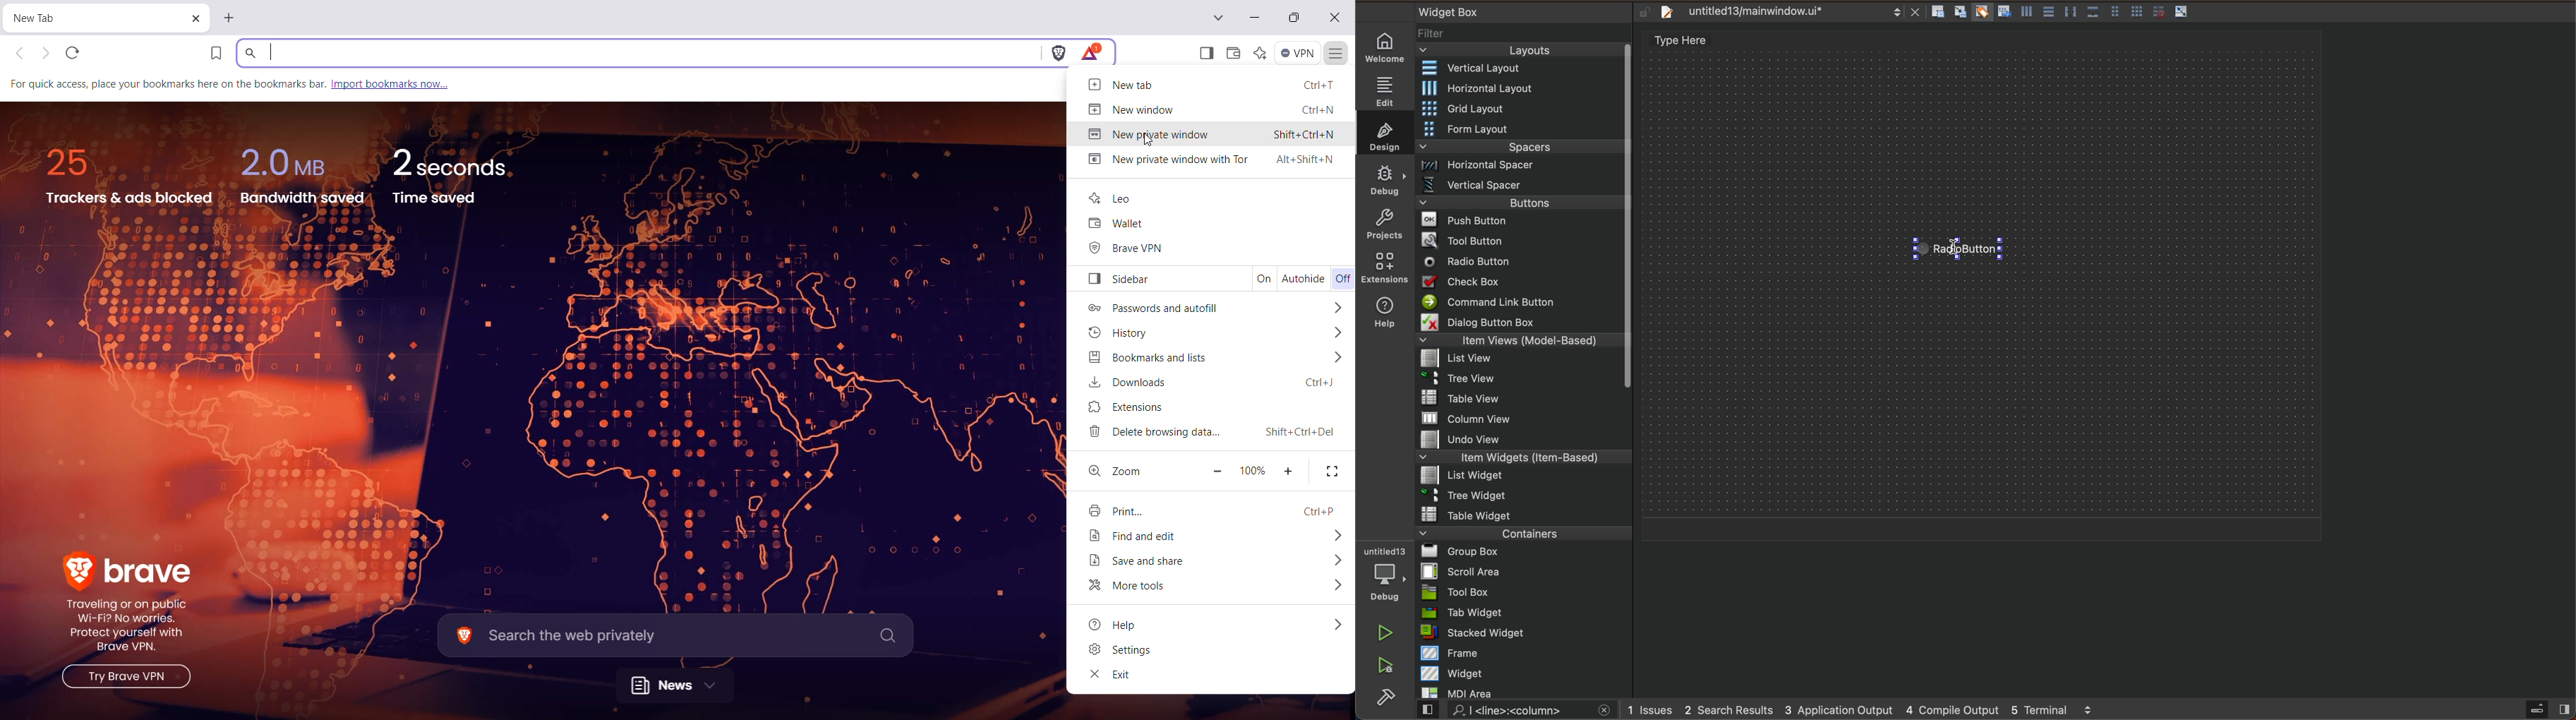  Describe the element at coordinates (1524, 551) in the screenshot. I see `group box` at that location.